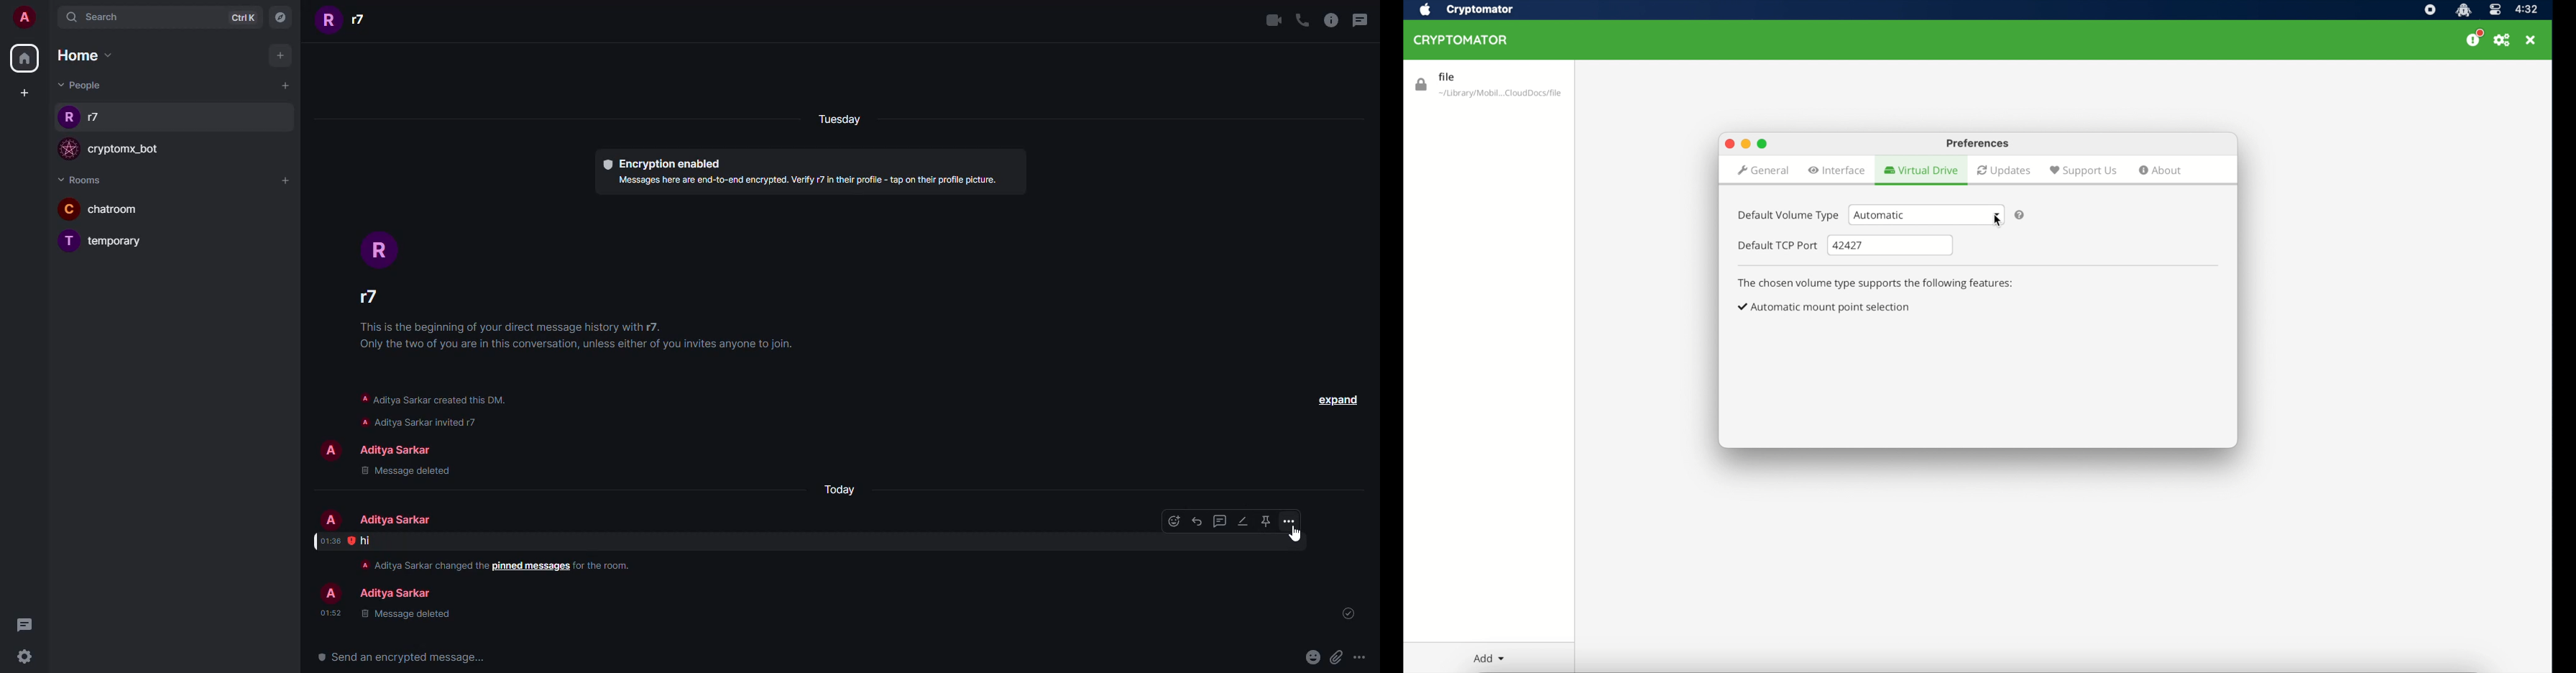 This screenshot has width=2576, height=700. I want to click on time, so click(2526, 10).